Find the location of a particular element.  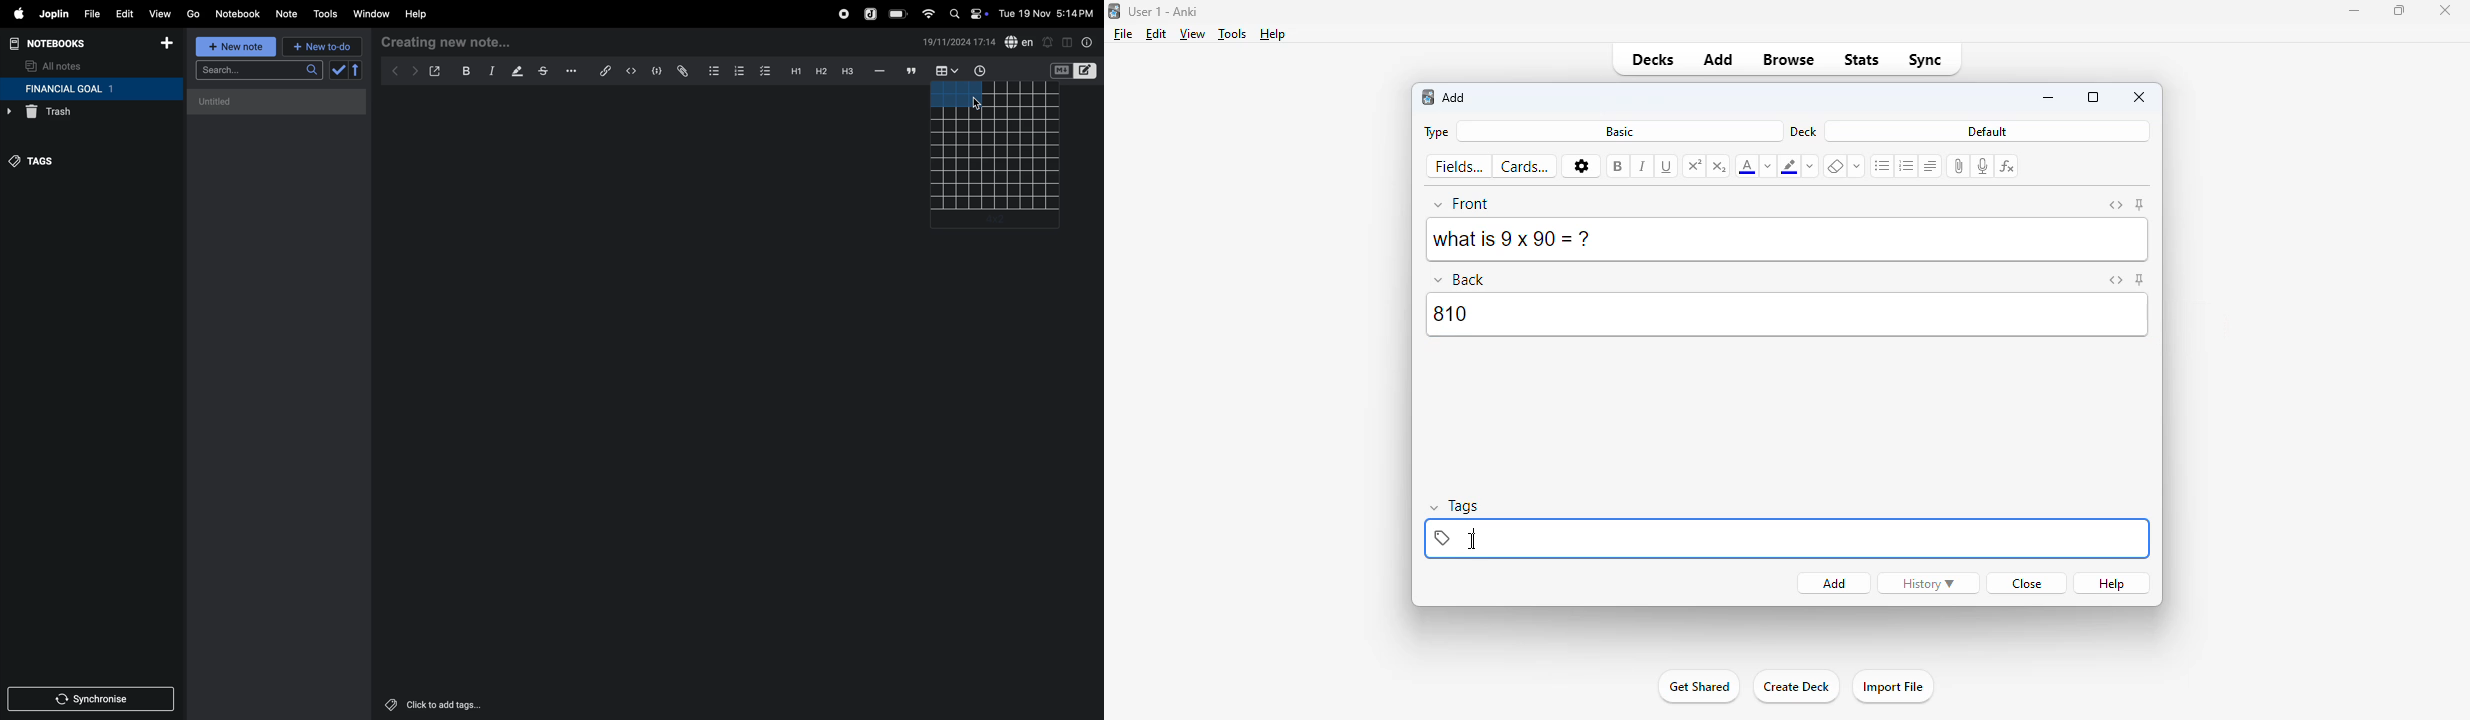

h2 is located at coordinates (820, 71).